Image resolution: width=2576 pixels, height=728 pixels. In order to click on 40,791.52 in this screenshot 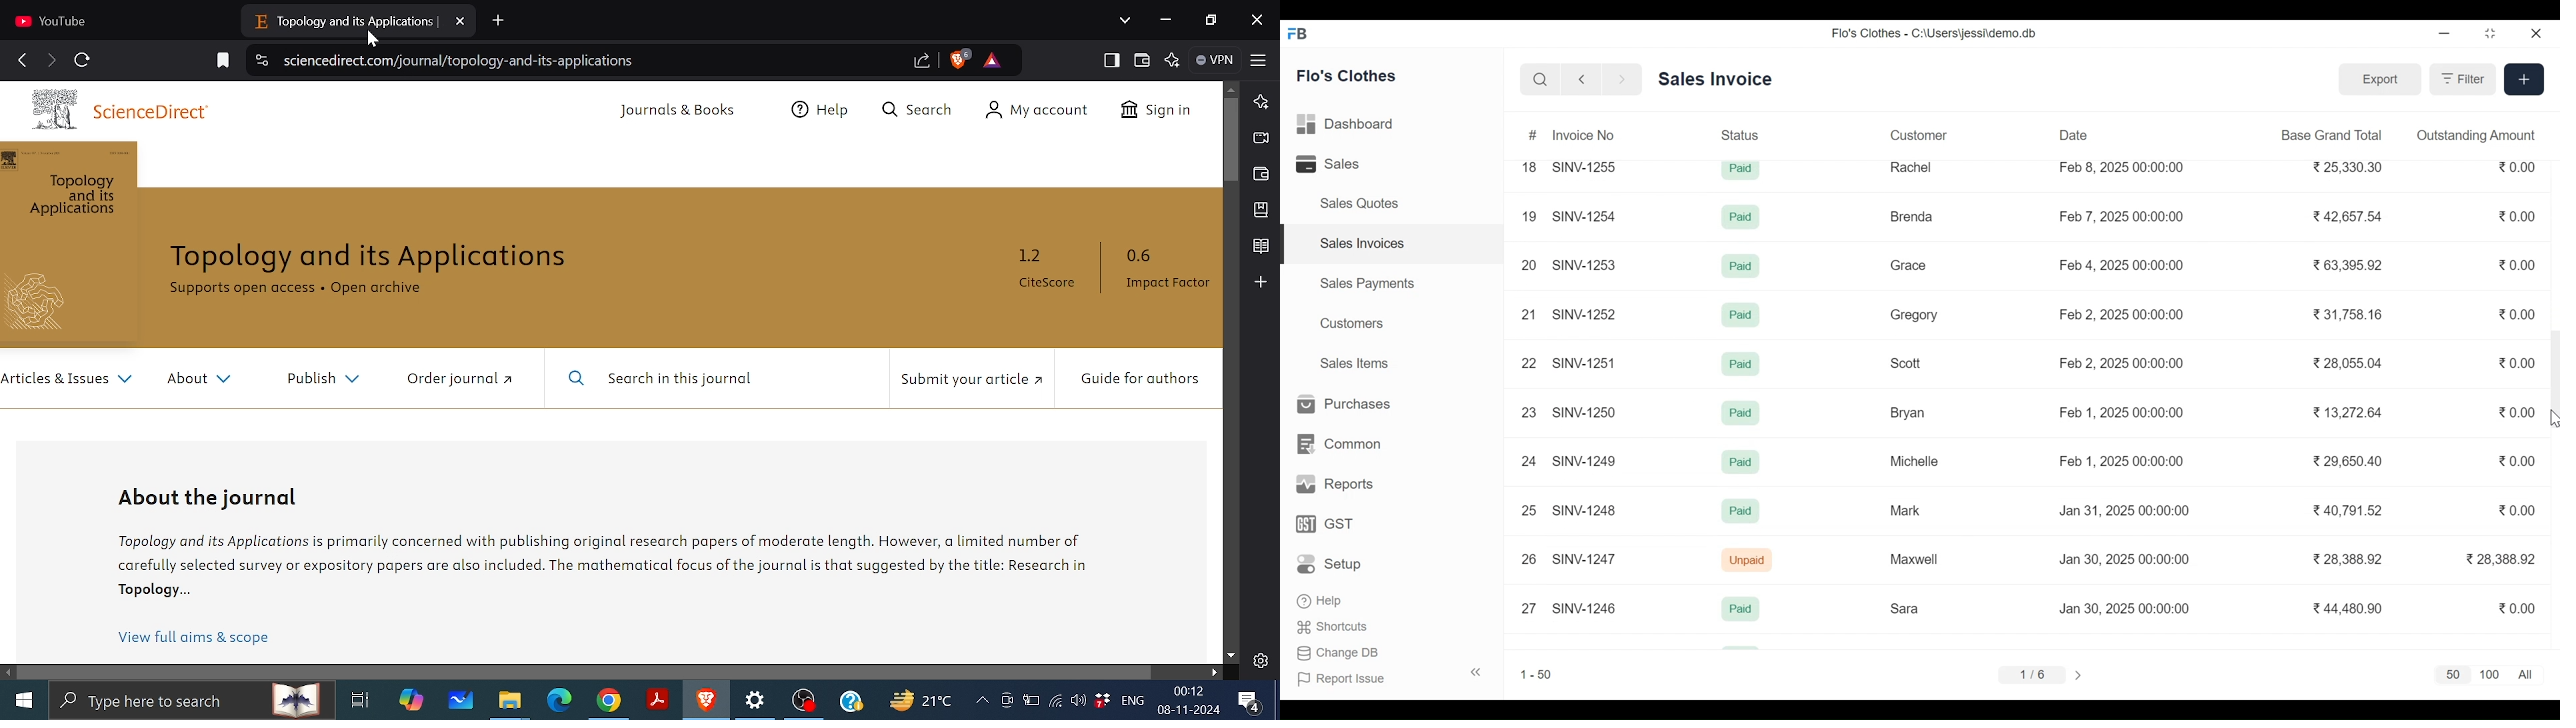, I will do `click(2350, 511)`.